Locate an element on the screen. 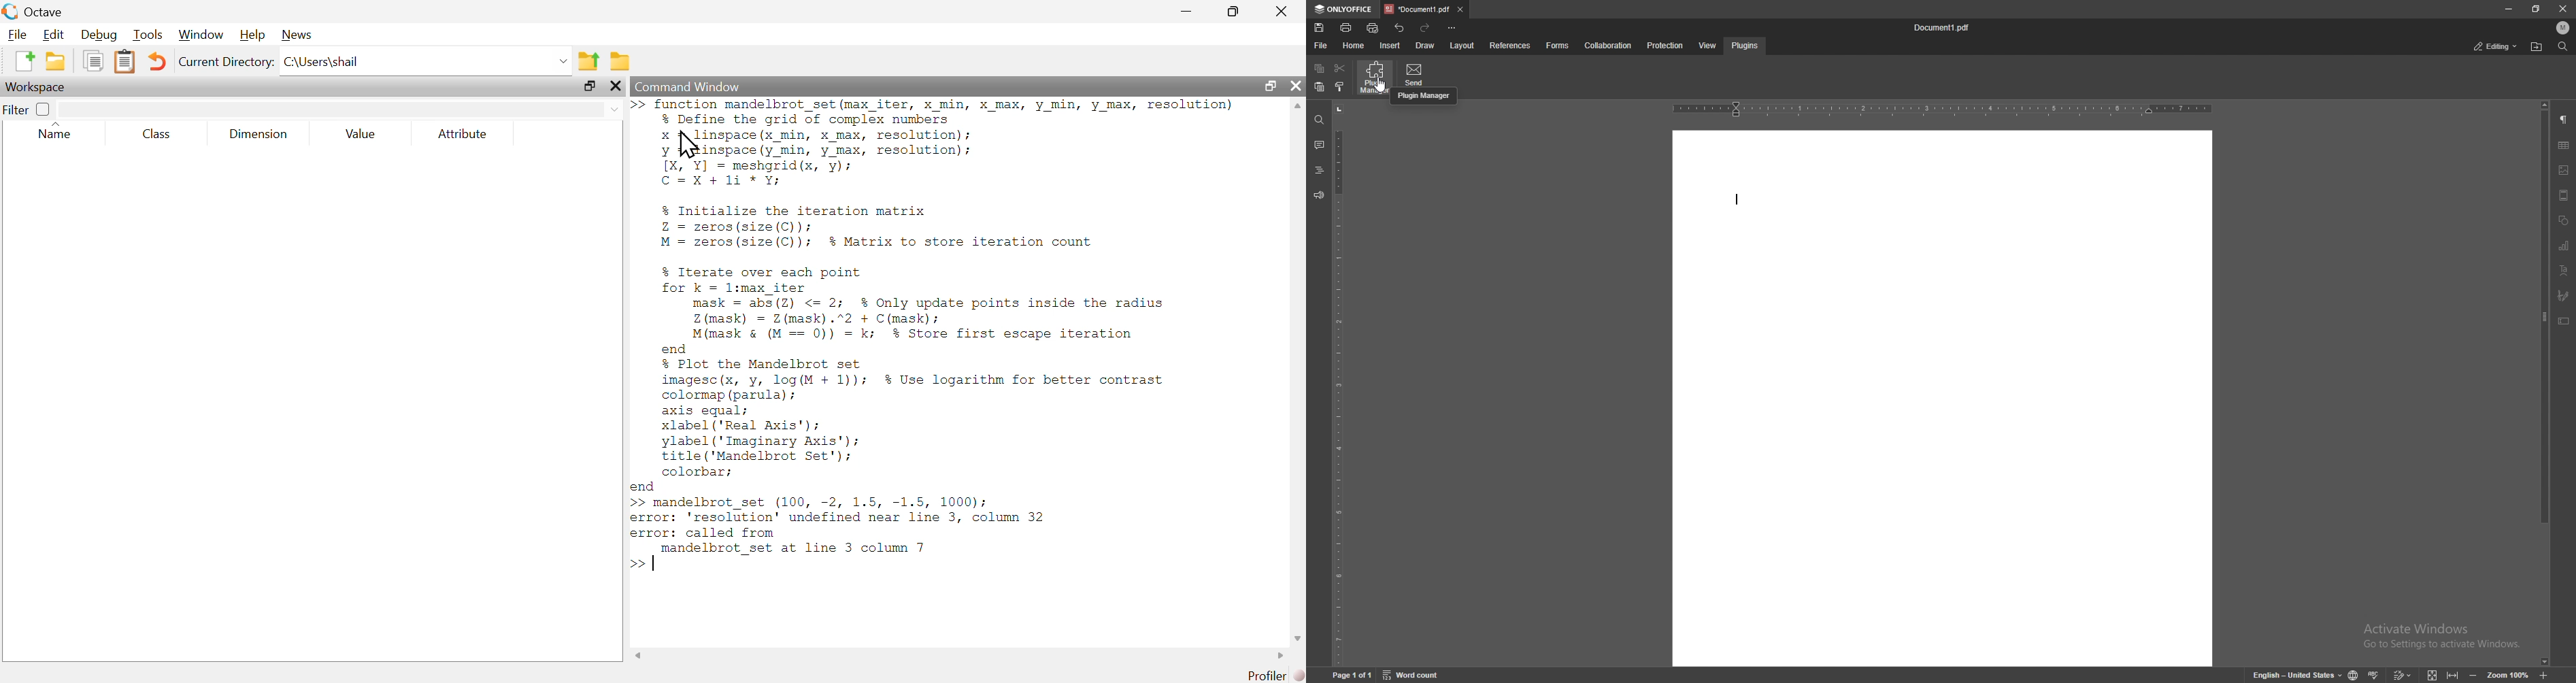 This screenshot has height=700, width=2576. heading is located at coordinates (1320, 170).